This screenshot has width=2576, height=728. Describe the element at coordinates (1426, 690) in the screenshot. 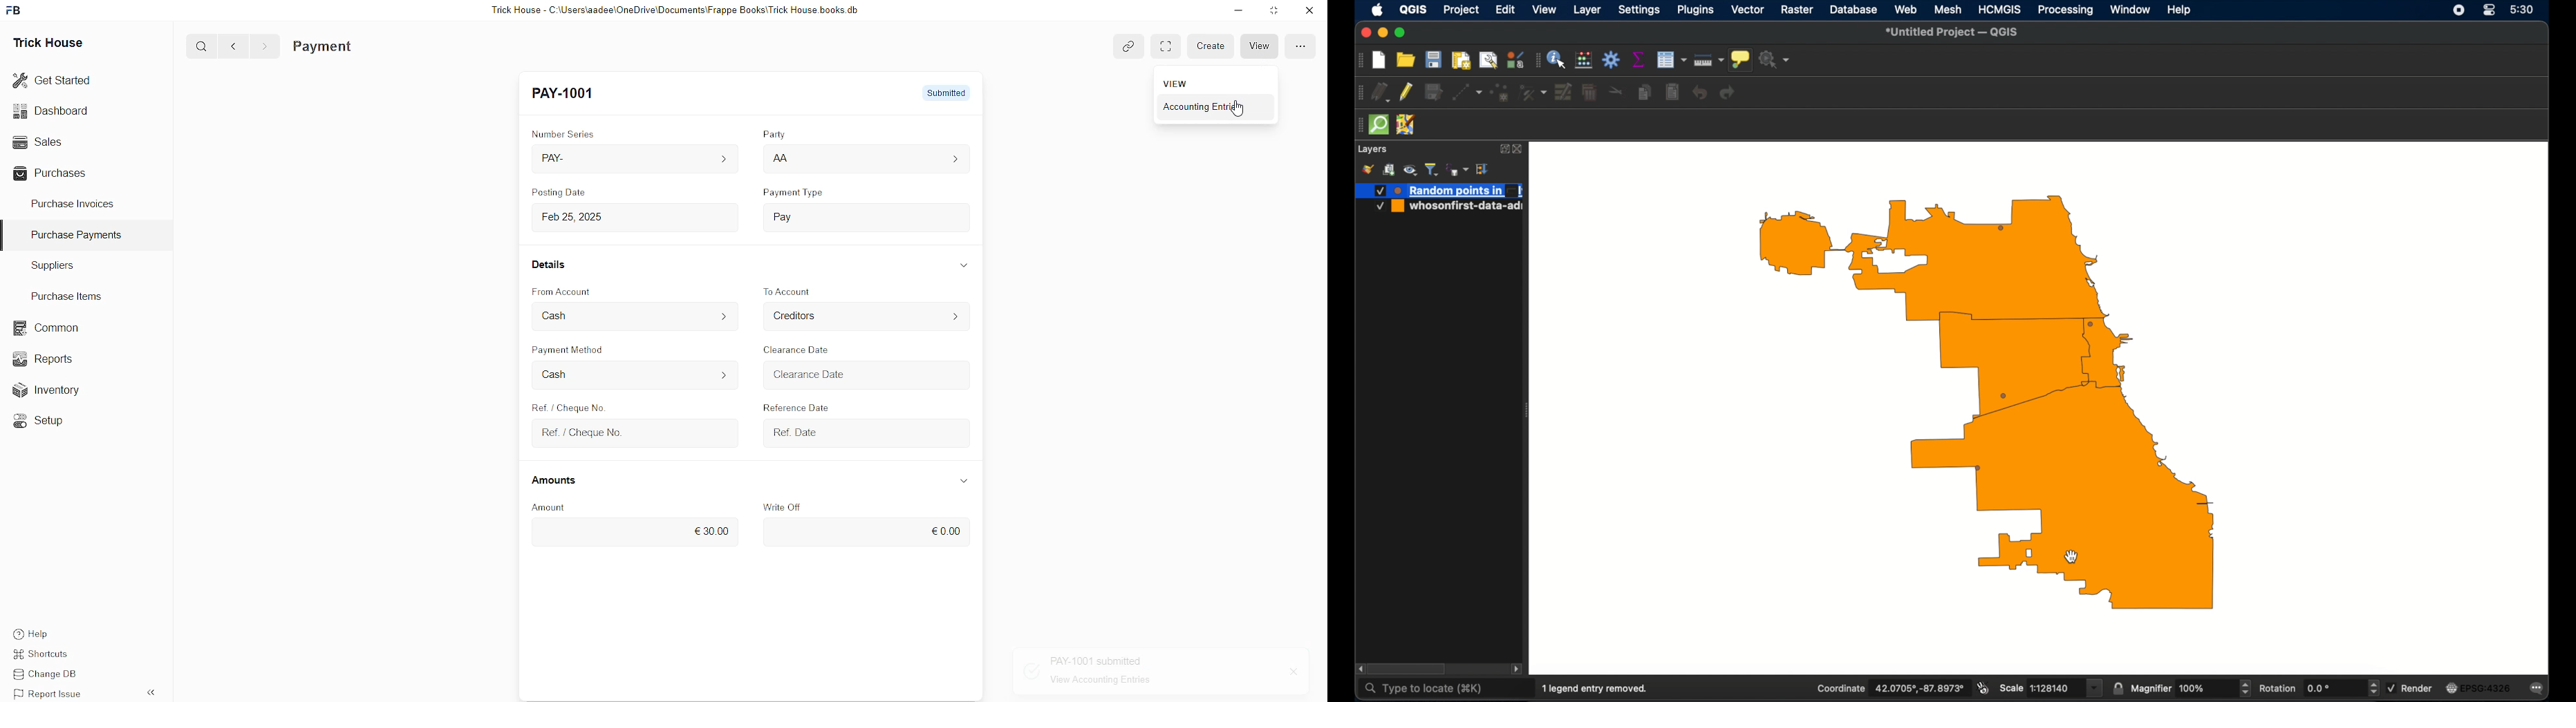

I see `type to locate` at that location.